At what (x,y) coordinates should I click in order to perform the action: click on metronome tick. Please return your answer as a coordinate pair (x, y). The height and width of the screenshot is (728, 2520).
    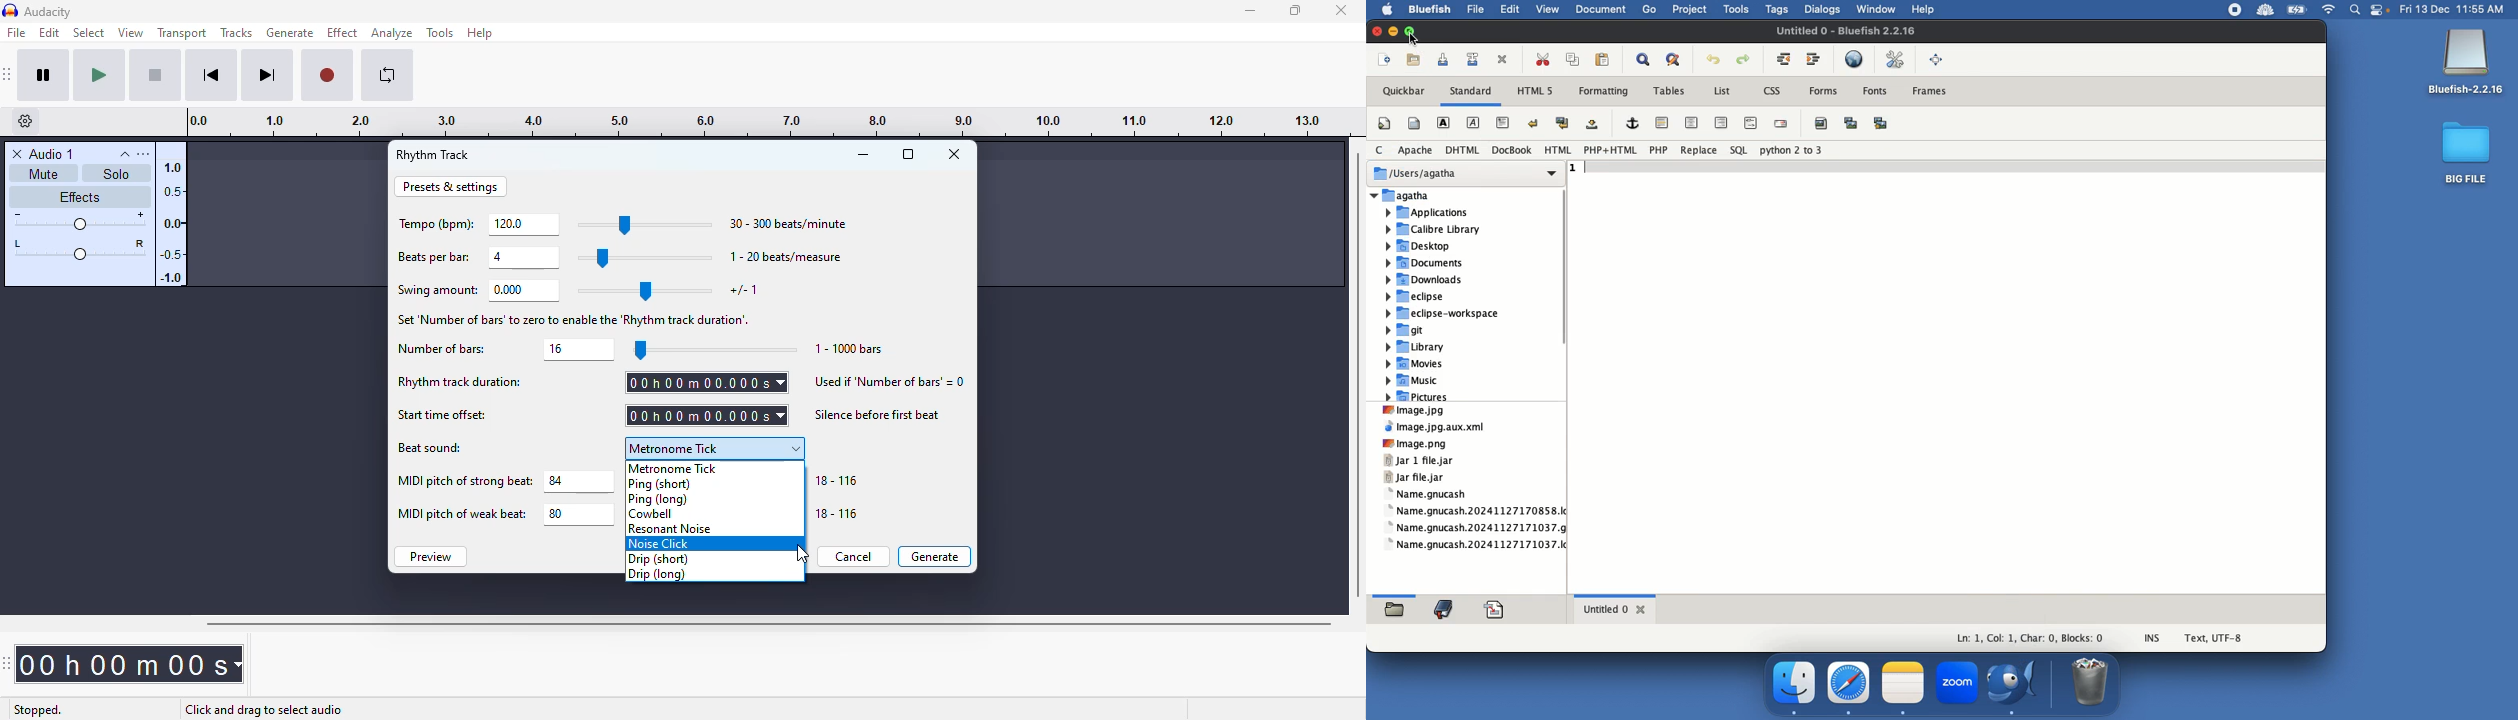
    Looking at the image, I should click on (716, 447).